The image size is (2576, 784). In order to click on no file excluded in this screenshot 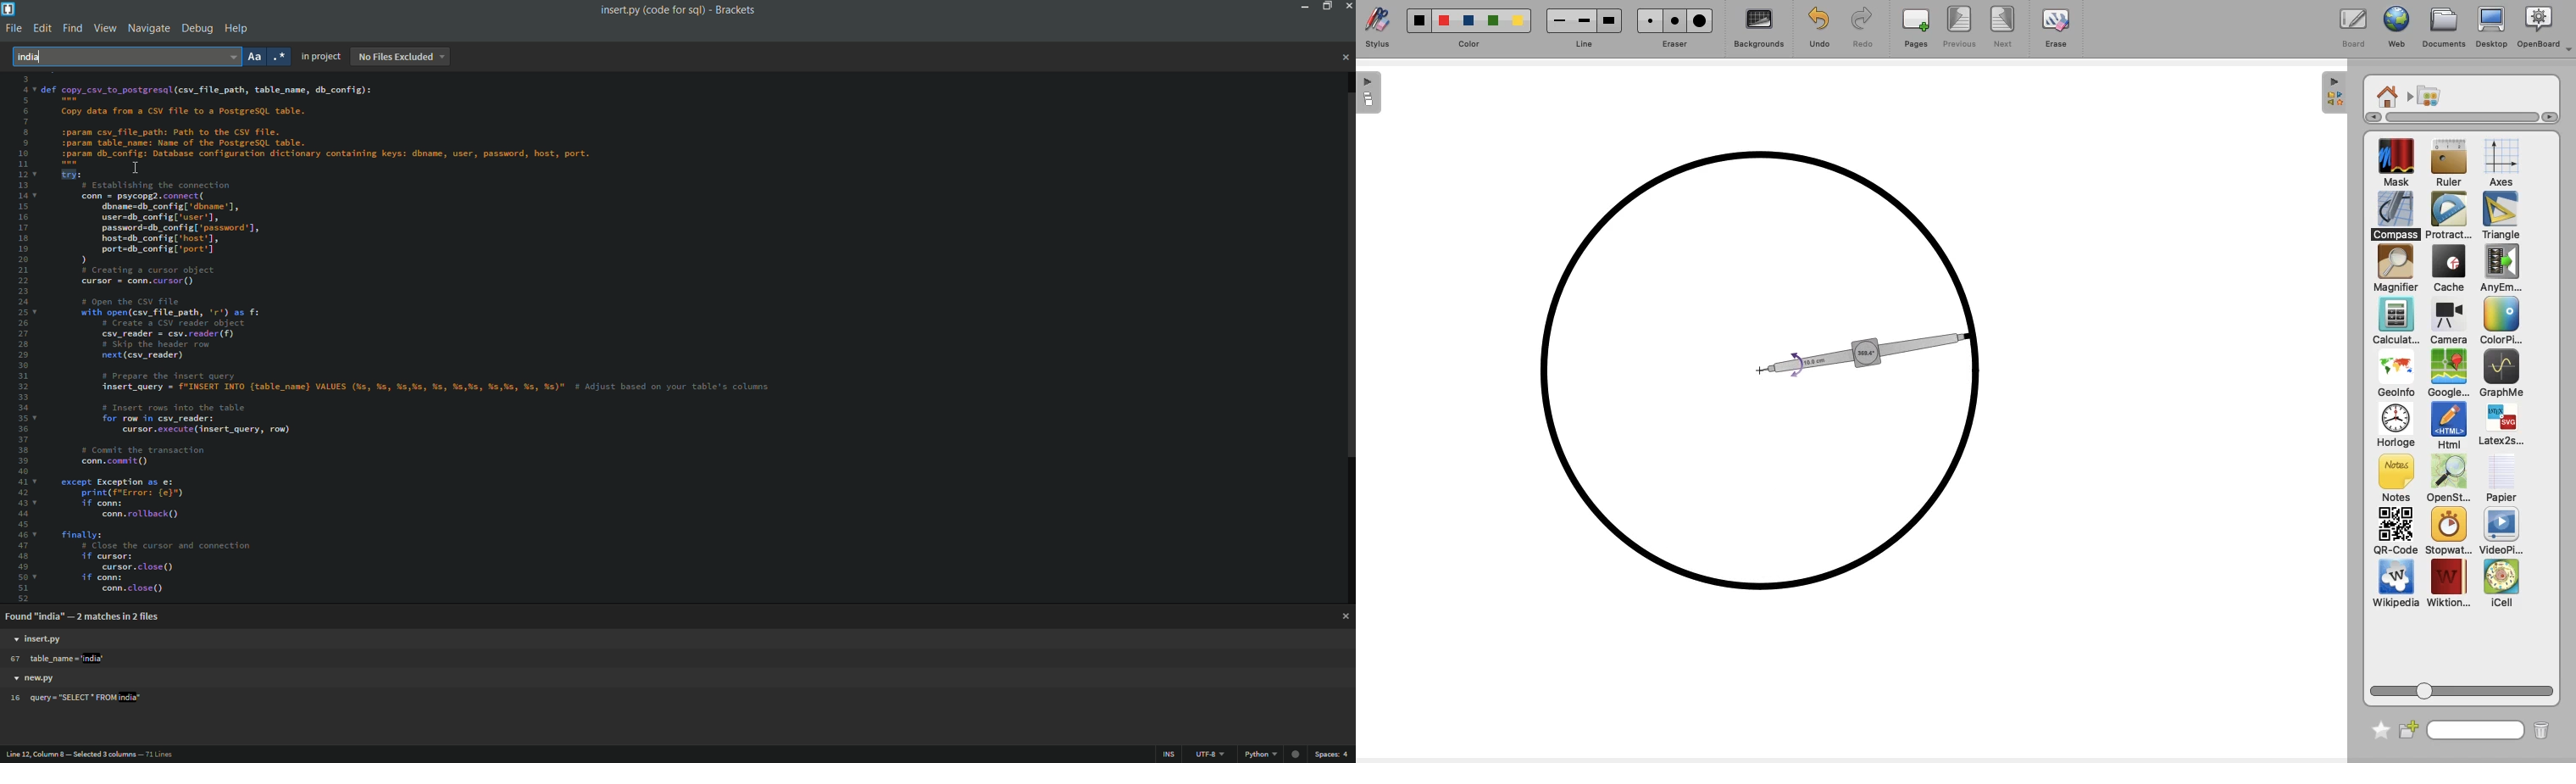, I will do `click(400, 57)`.